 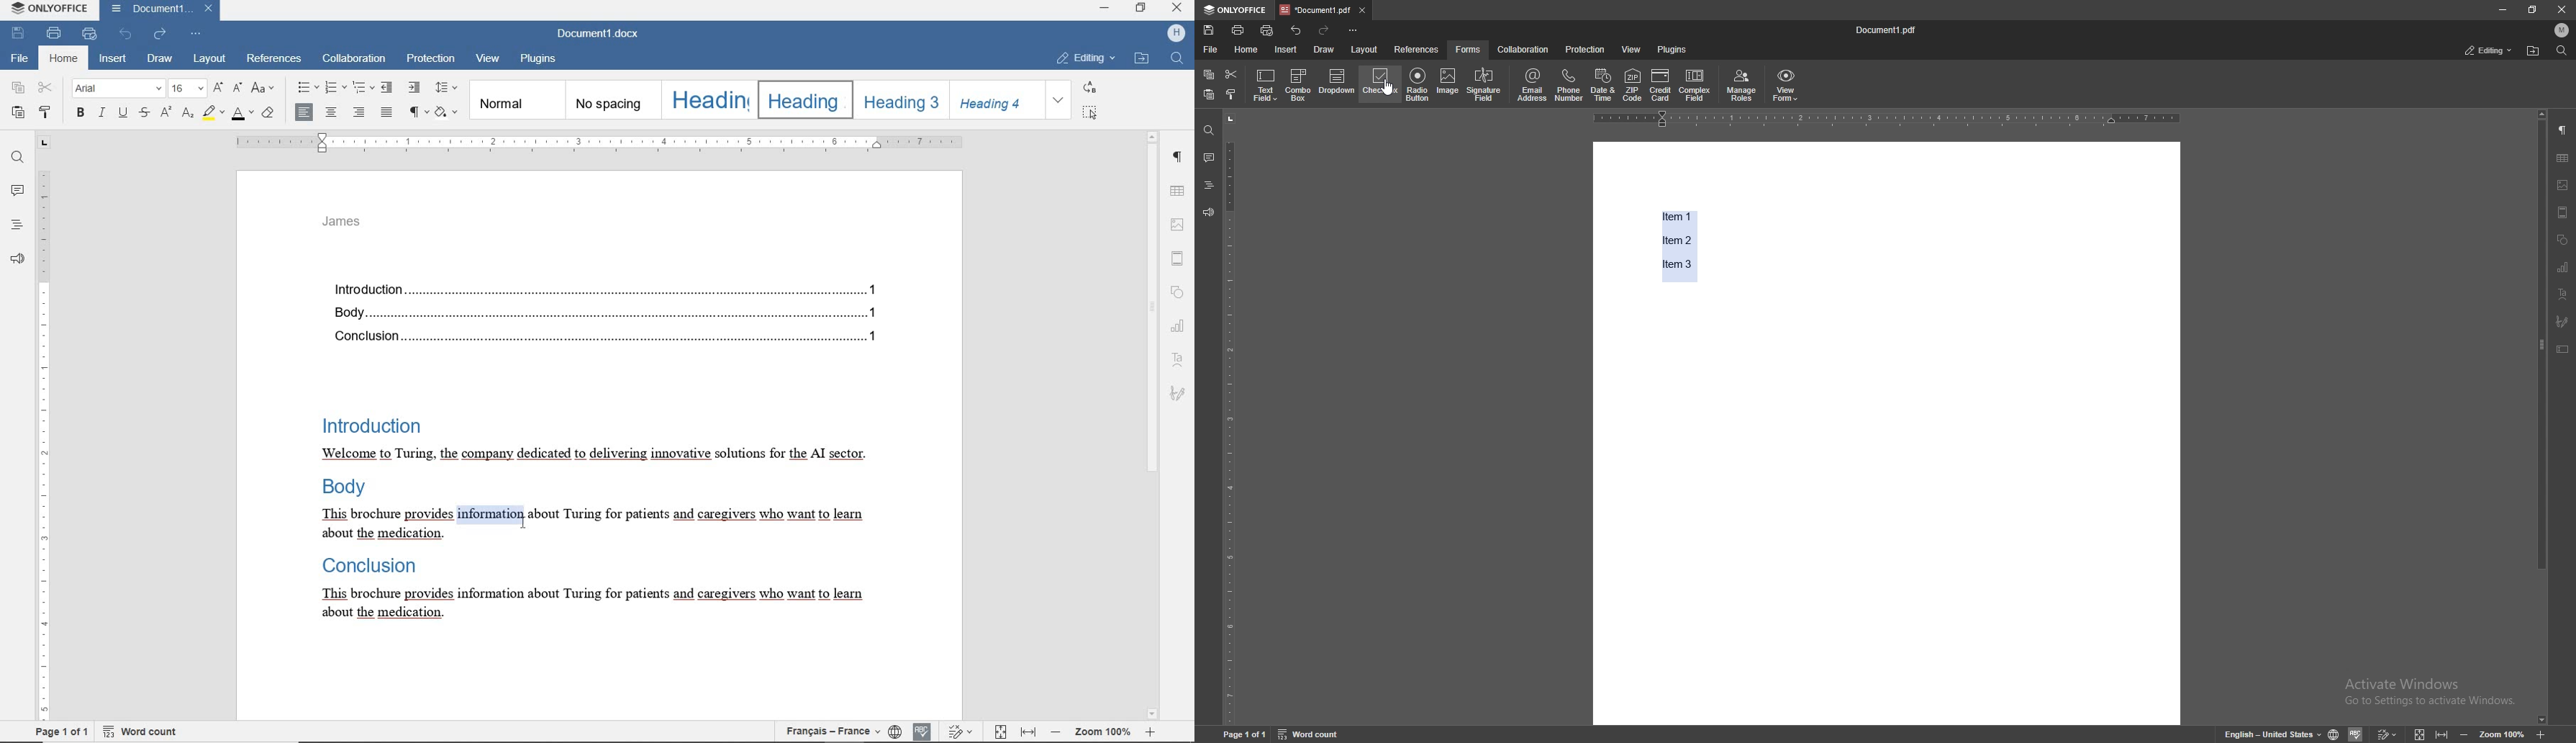 I want to click on NUMBERING, so click(x=334, y=88).